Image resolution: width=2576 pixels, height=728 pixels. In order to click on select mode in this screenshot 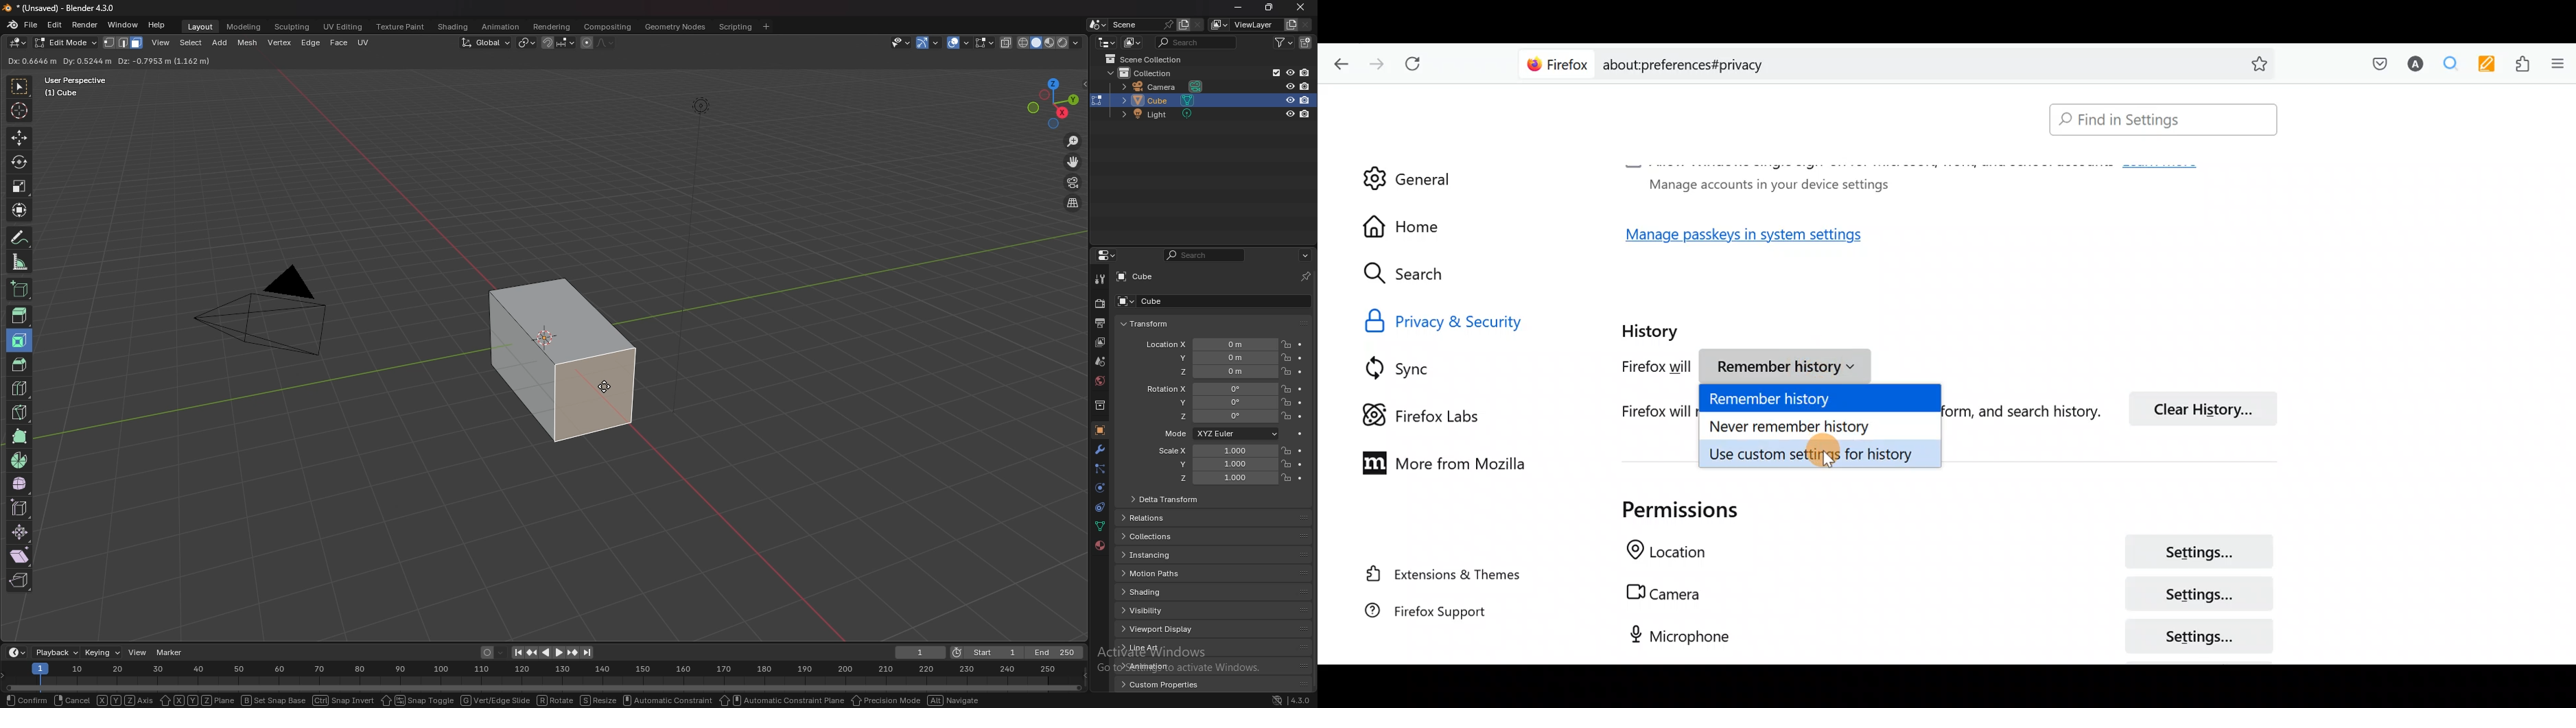, I will do `click(124, 43)`.